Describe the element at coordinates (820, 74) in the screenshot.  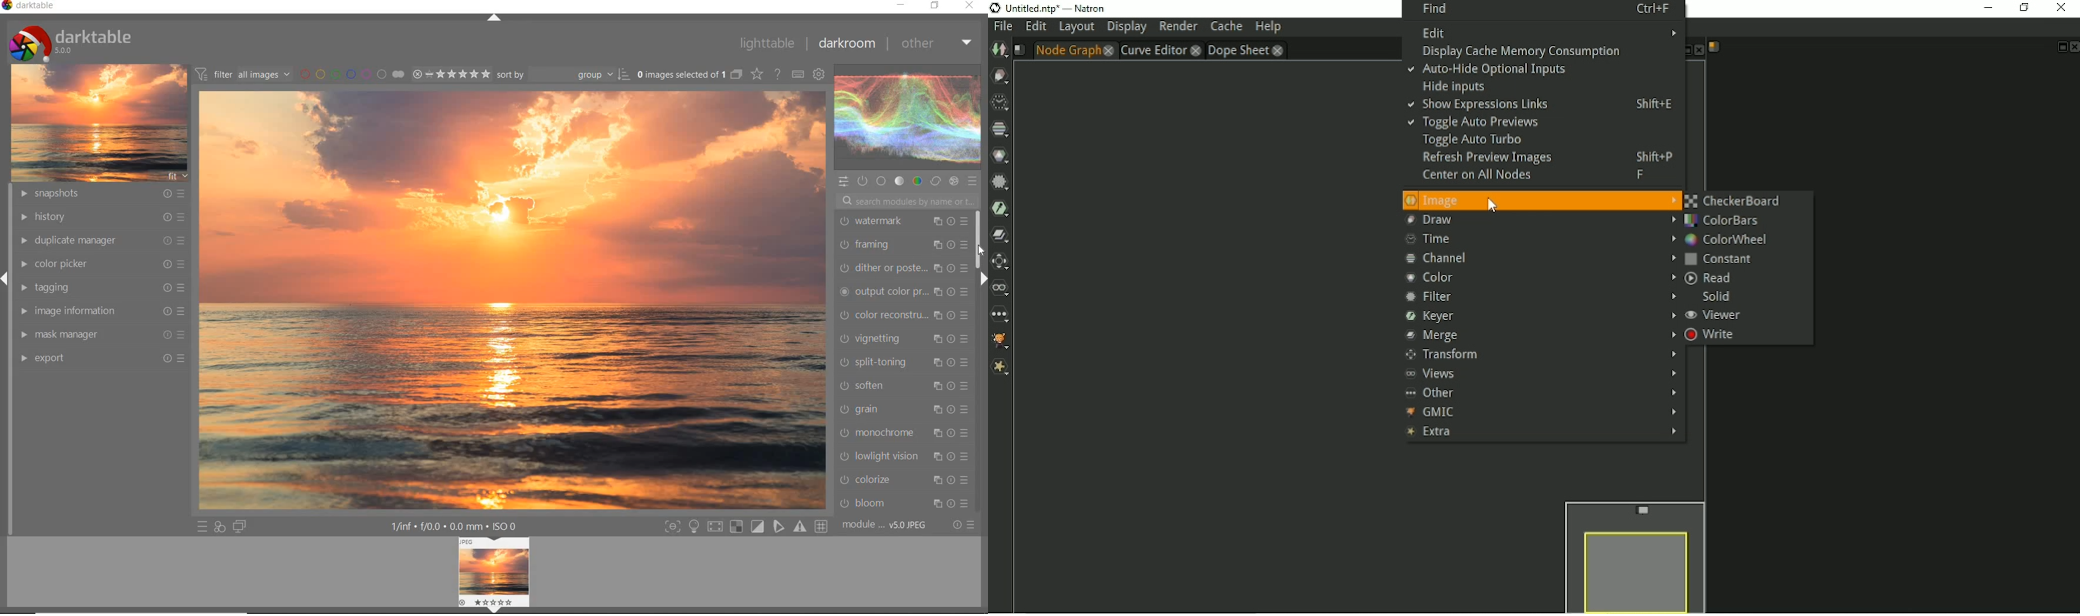
I see `show global preference` at that location.